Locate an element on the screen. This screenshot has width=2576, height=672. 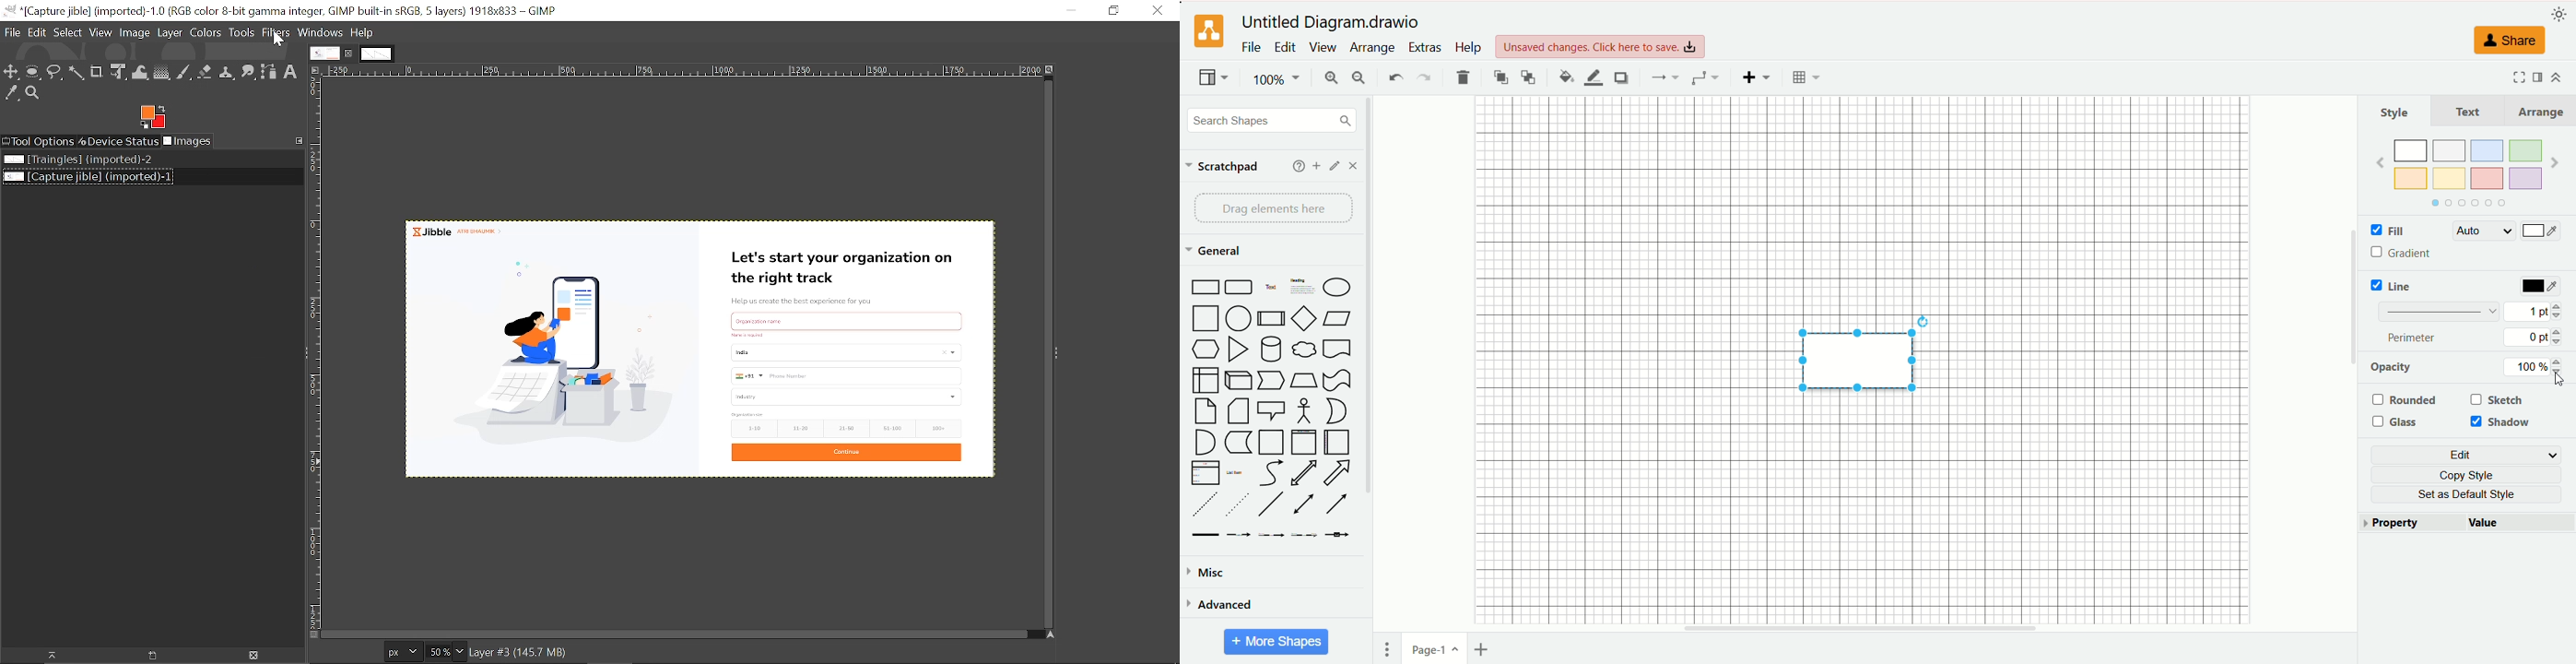
fill is located at coordinates (2387, 232).